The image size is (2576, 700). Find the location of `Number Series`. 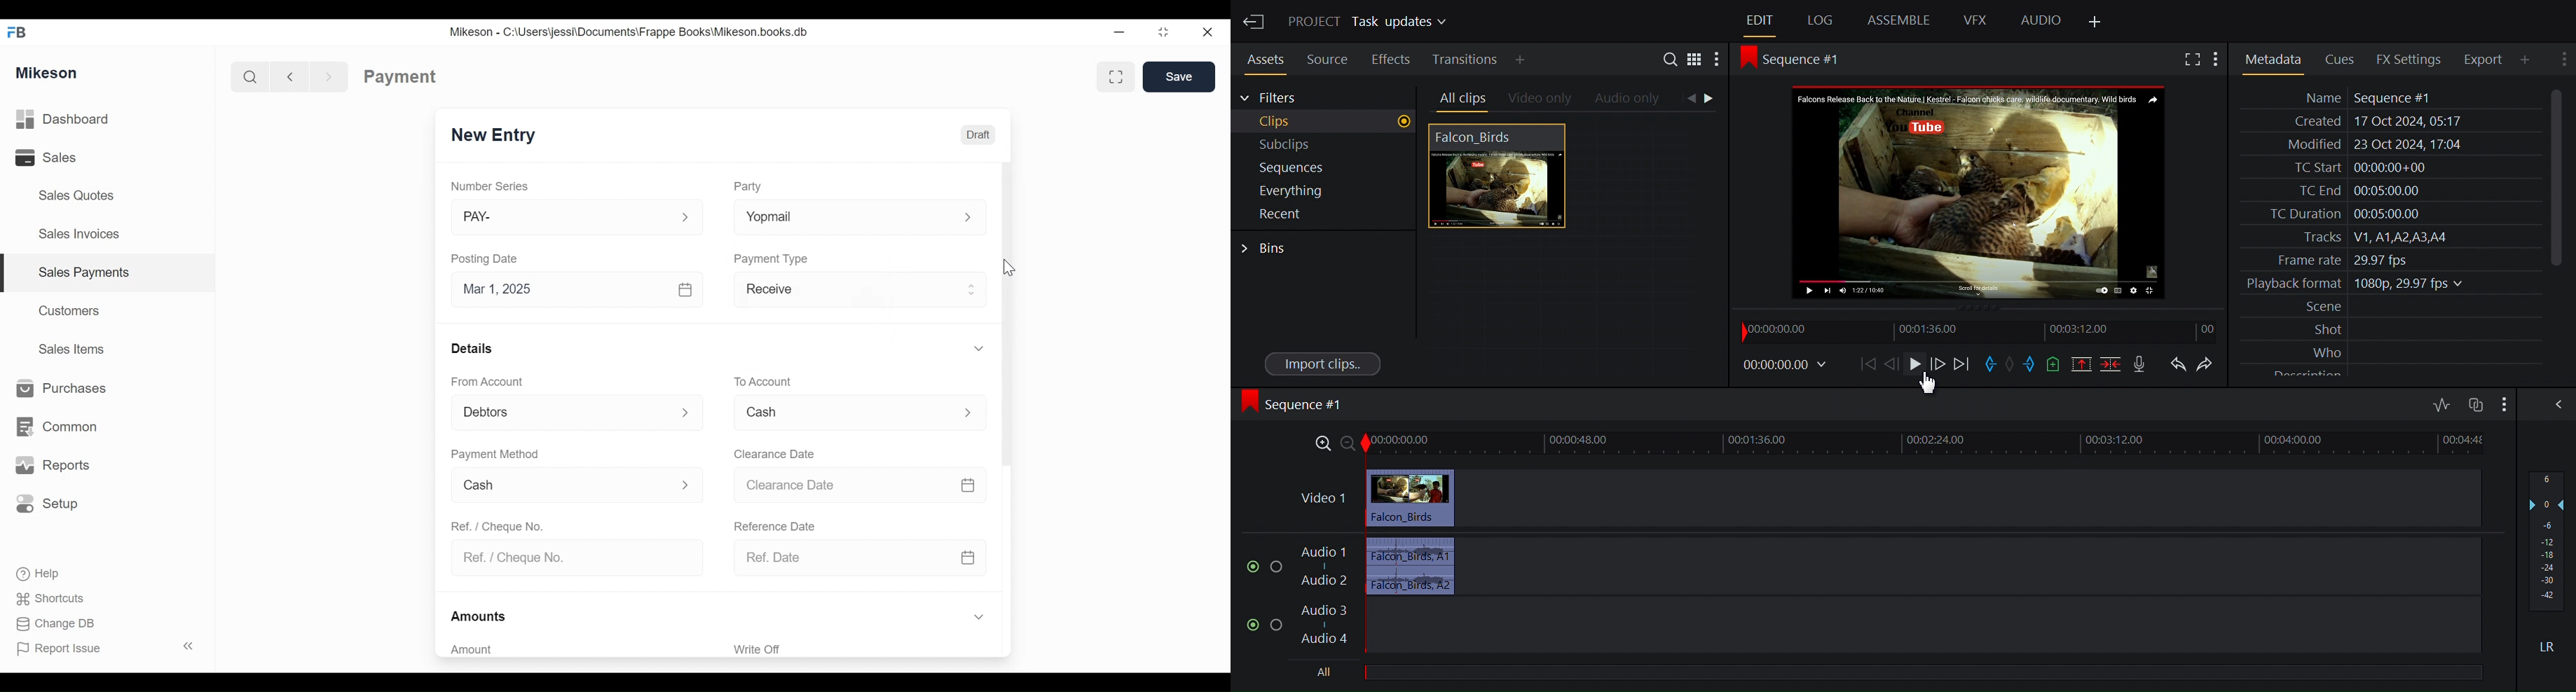

Number Series is located at coordinates (492, 186).